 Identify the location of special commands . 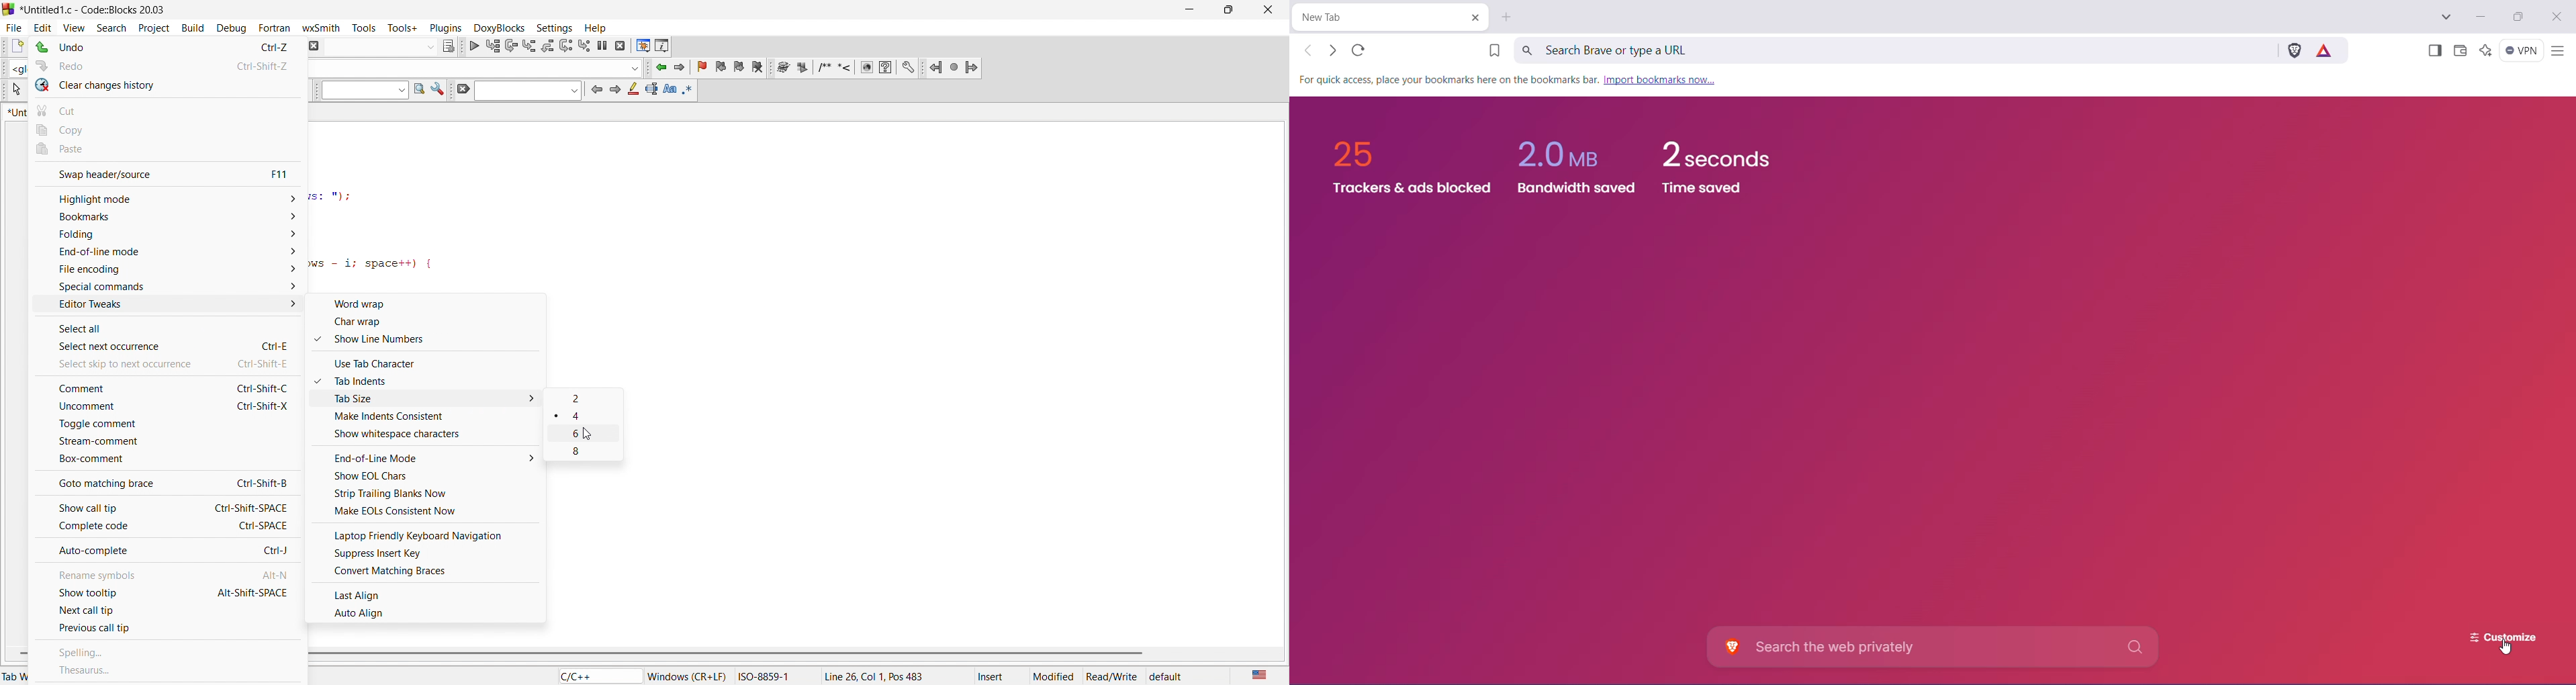
(163, 287).